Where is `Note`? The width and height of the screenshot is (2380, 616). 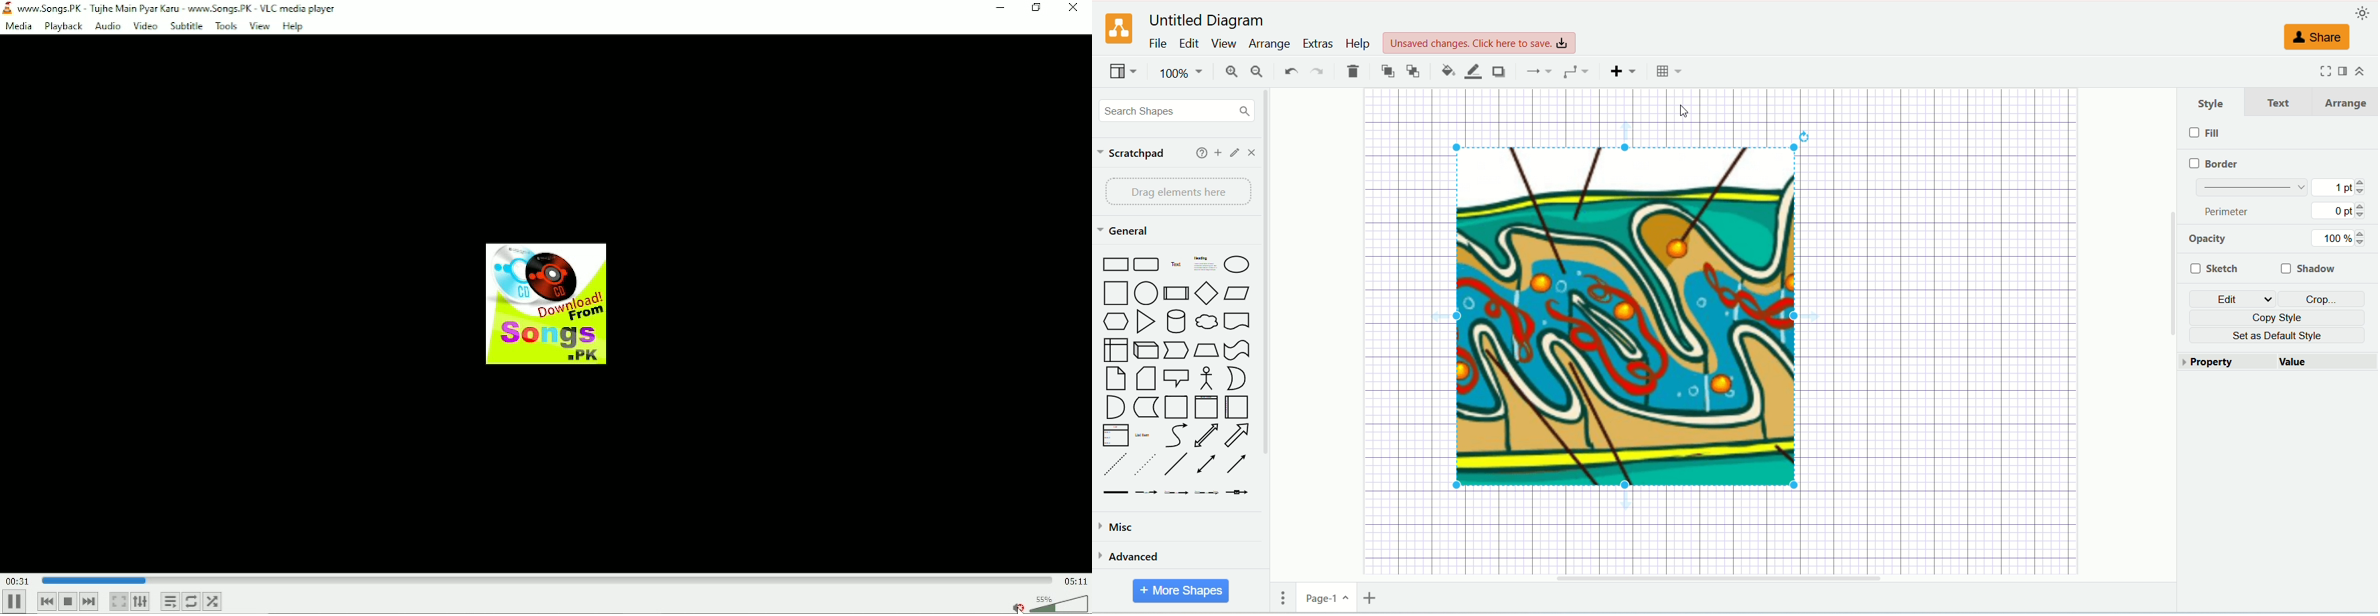 Note is located at coordinates (1147, 379).